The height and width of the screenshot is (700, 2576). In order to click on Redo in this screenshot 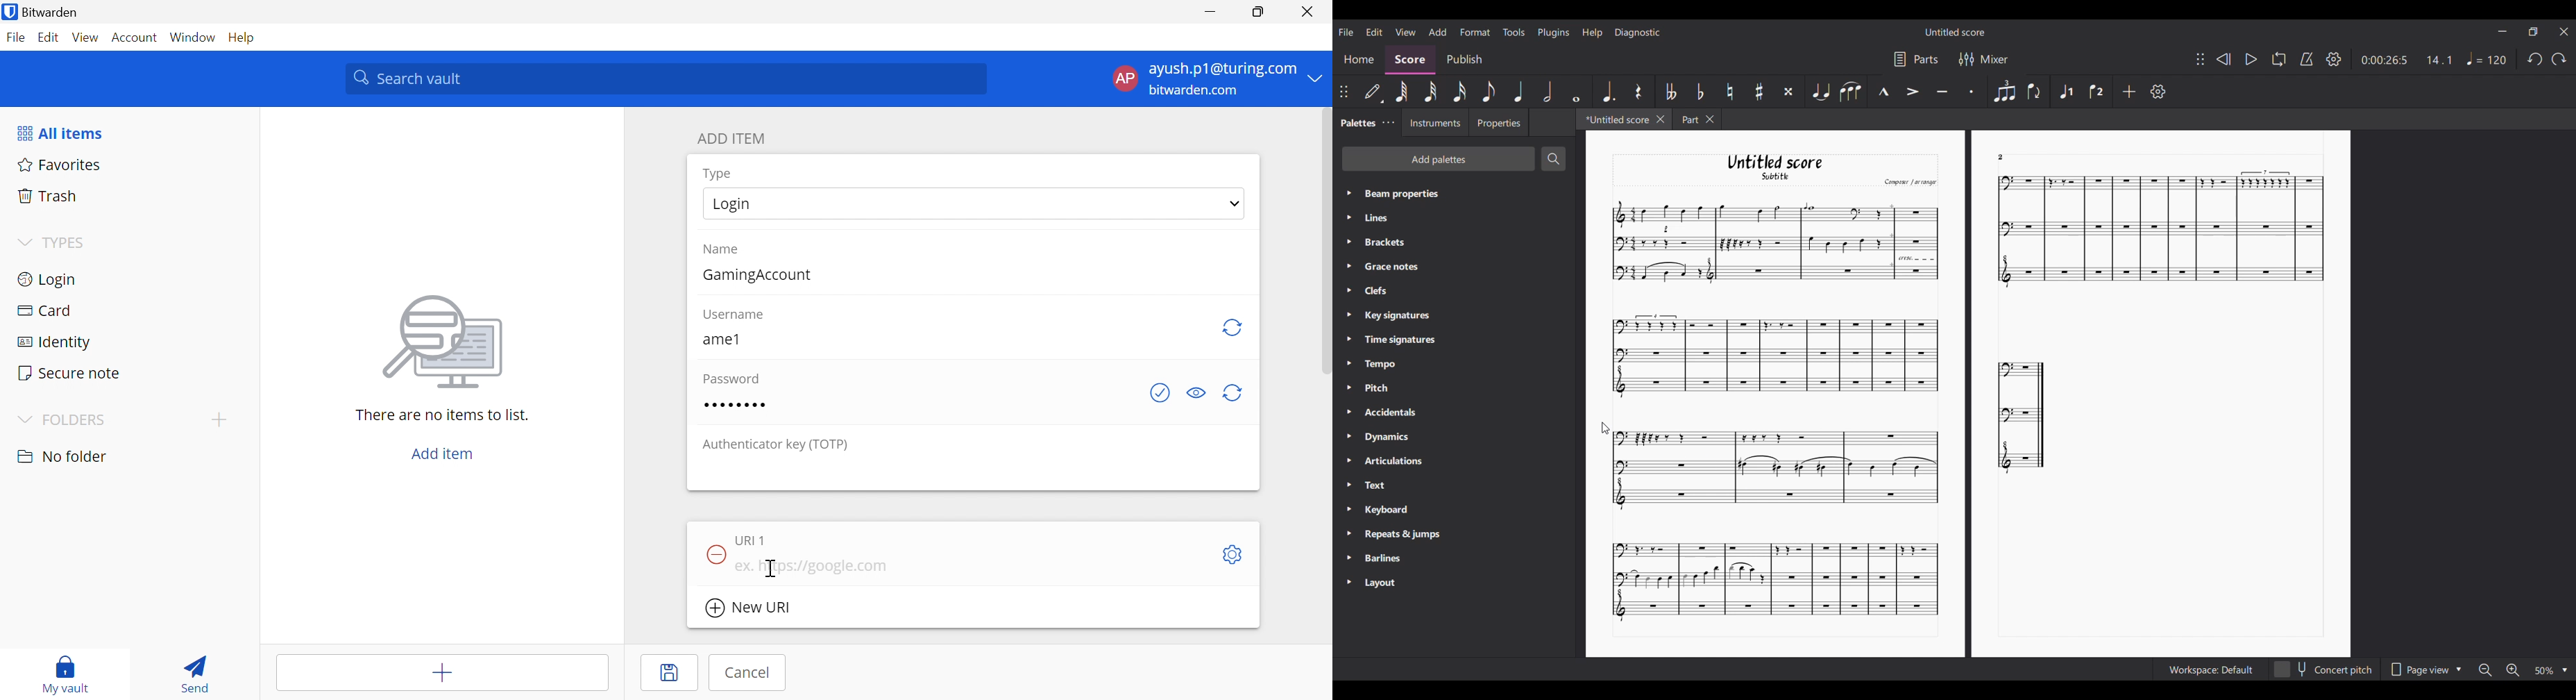, I will do `click(2559, 59)`.